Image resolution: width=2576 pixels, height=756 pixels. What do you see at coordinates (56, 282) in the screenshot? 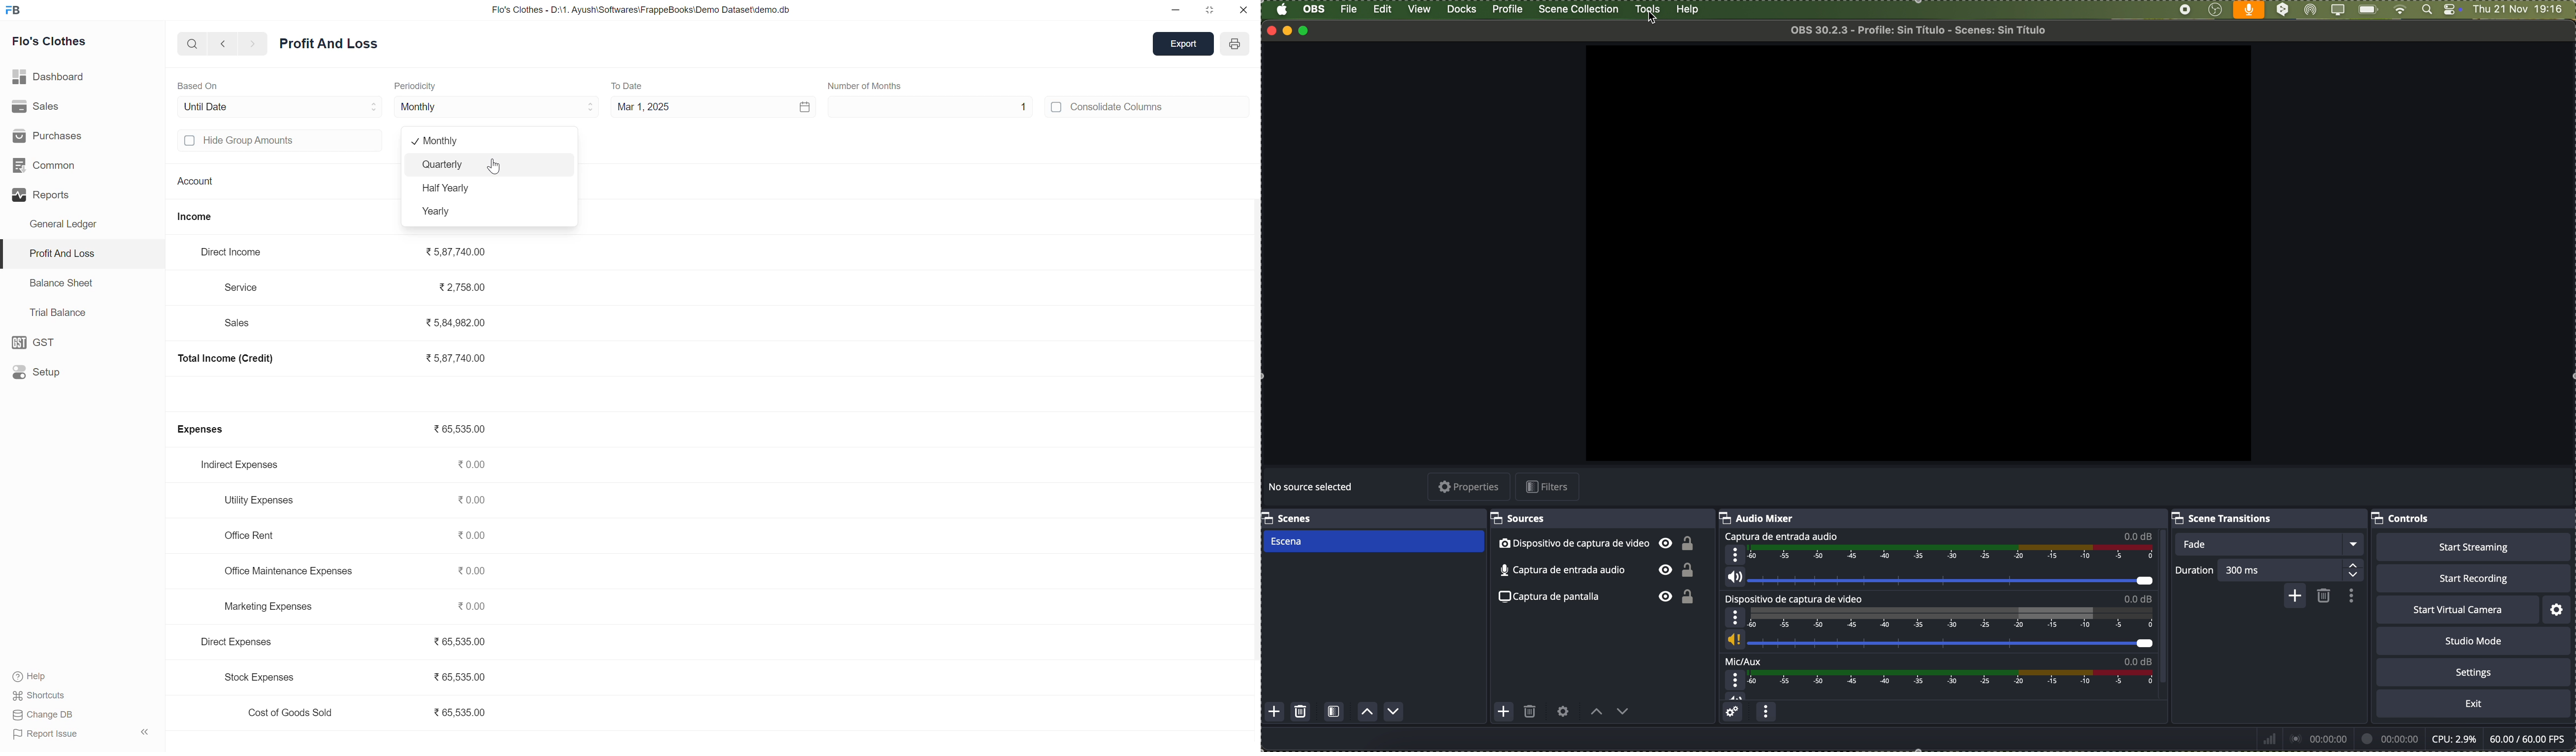
I see `Balance Sheet` at bounding box center [56, 282].